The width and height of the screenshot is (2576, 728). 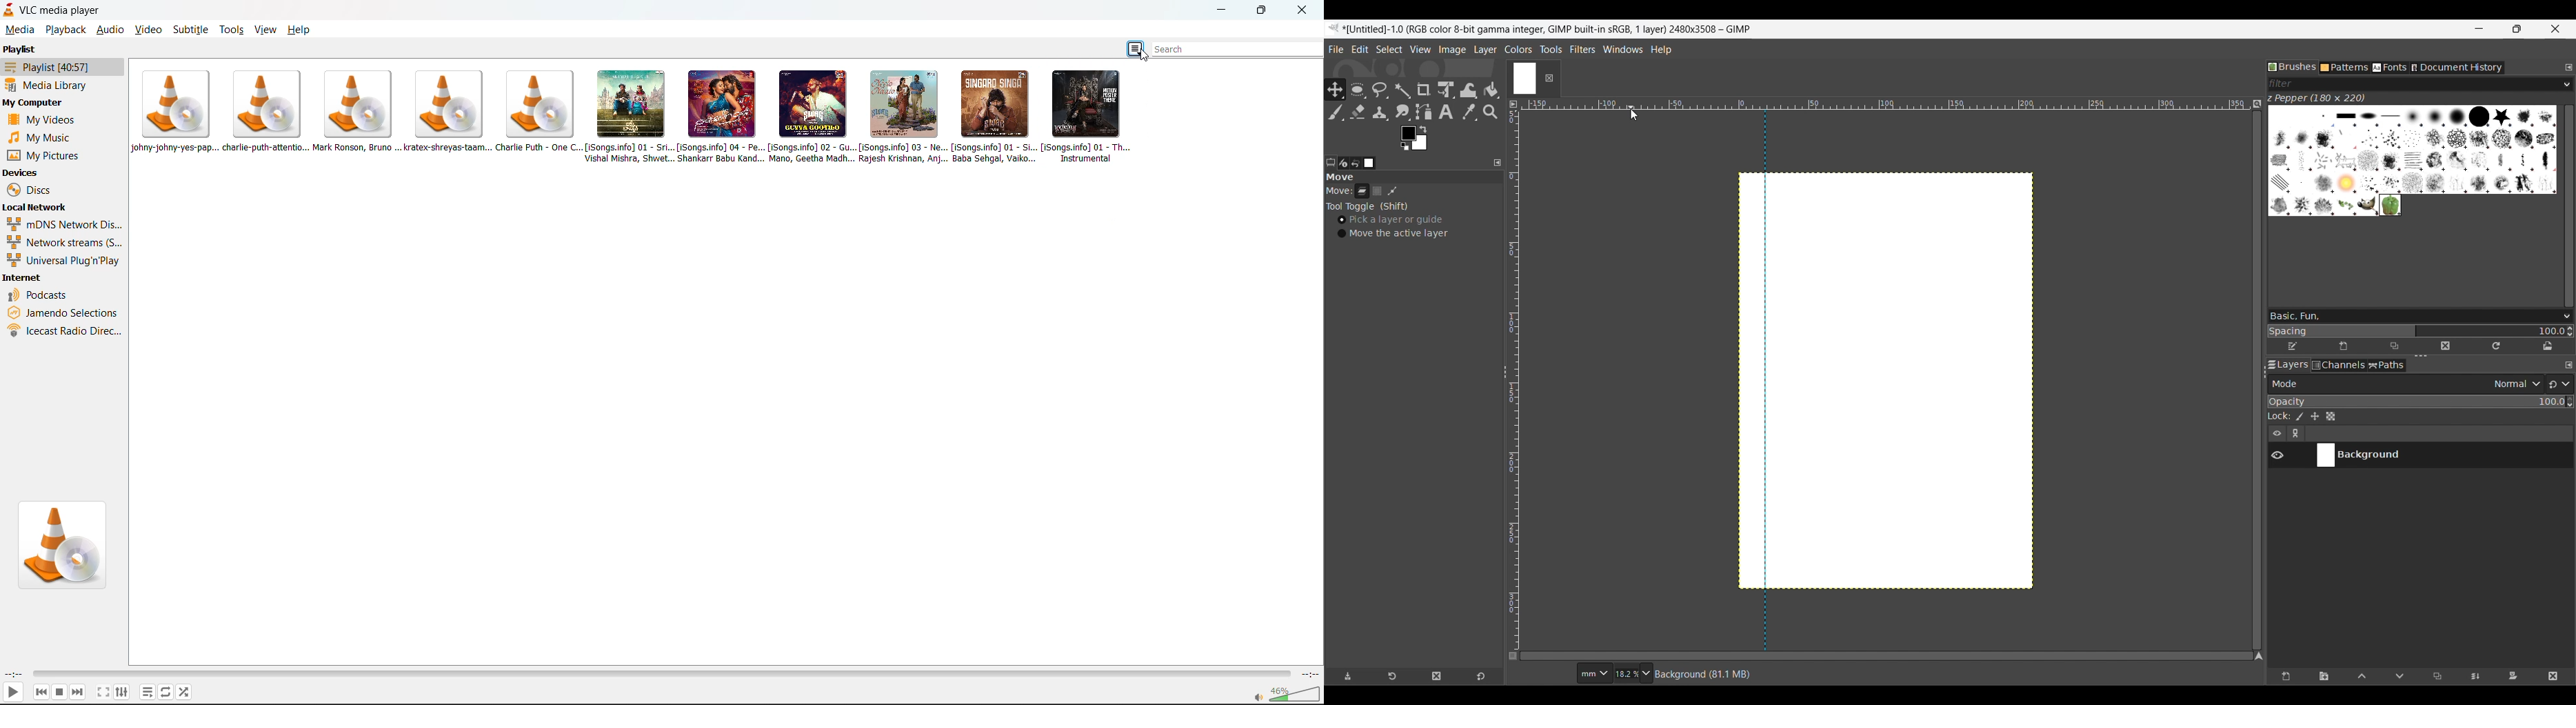 I want to click on stop, so click(x=59, y=692).